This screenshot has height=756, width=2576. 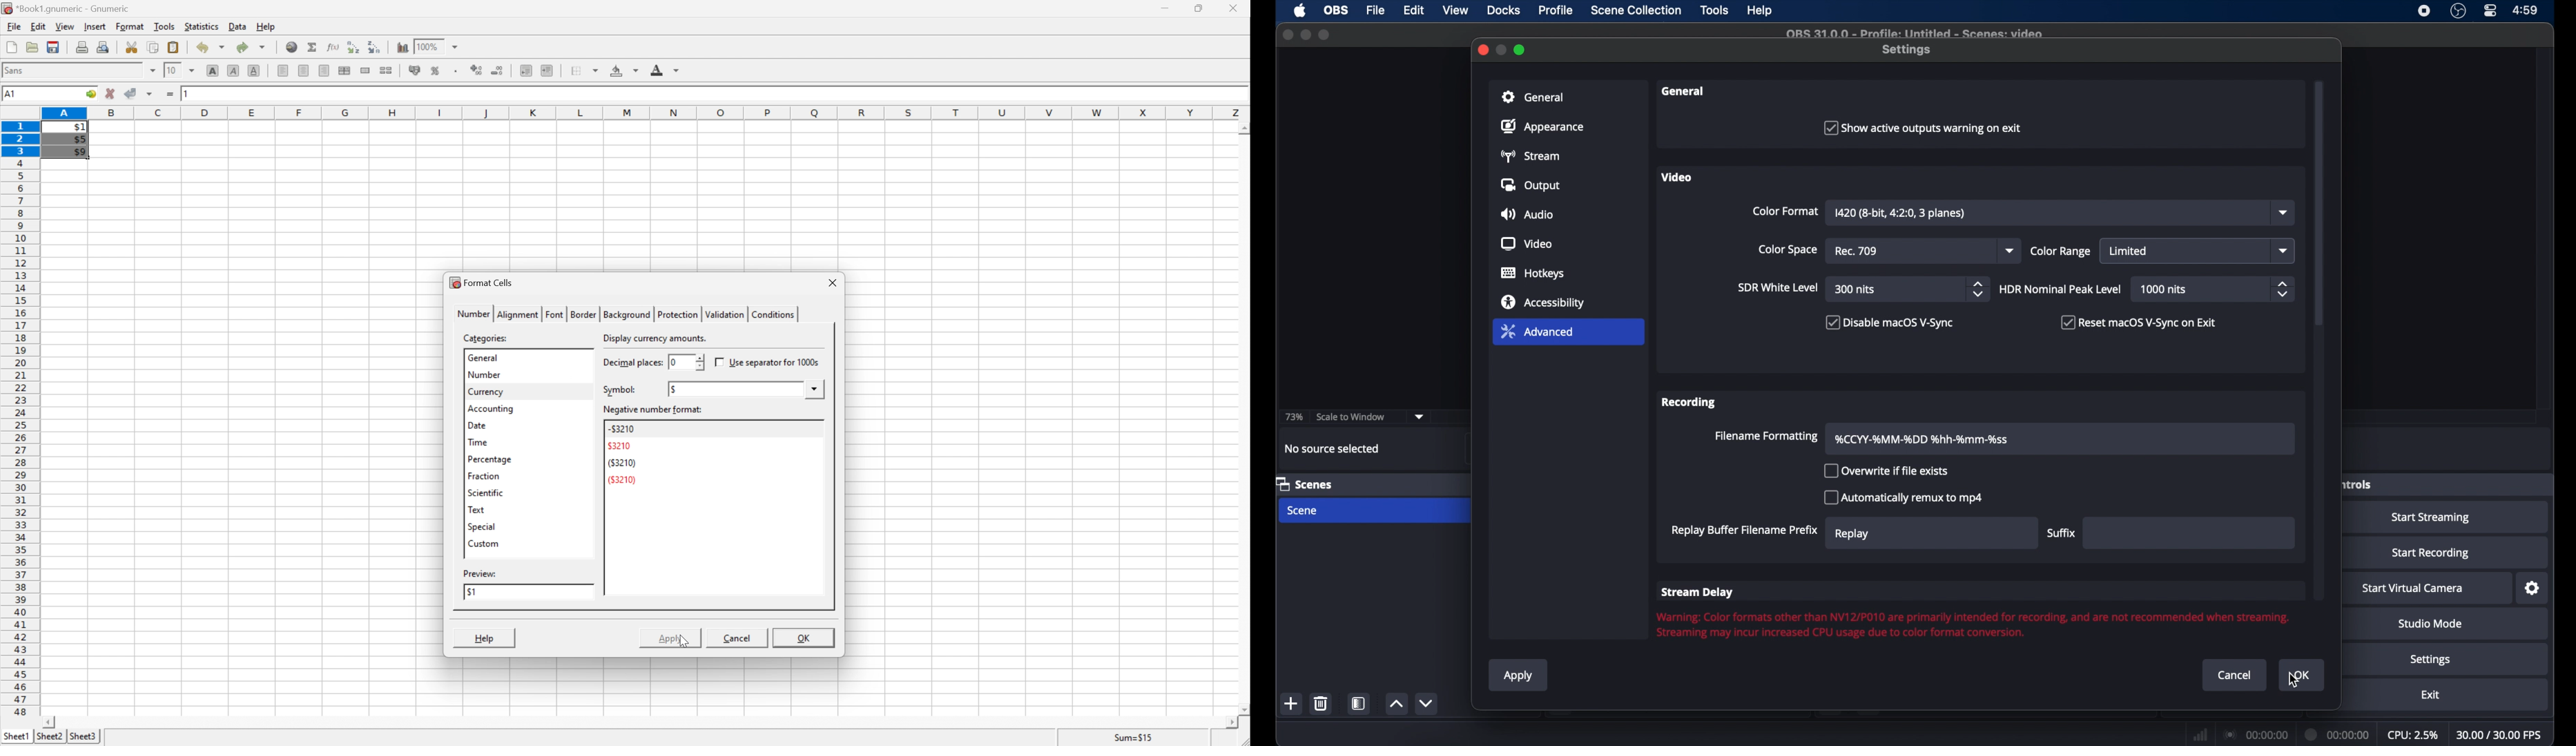 What do you see at coordinates (251, 47) in the screenshot?
I see `redo` at bounding box center [251, 47].